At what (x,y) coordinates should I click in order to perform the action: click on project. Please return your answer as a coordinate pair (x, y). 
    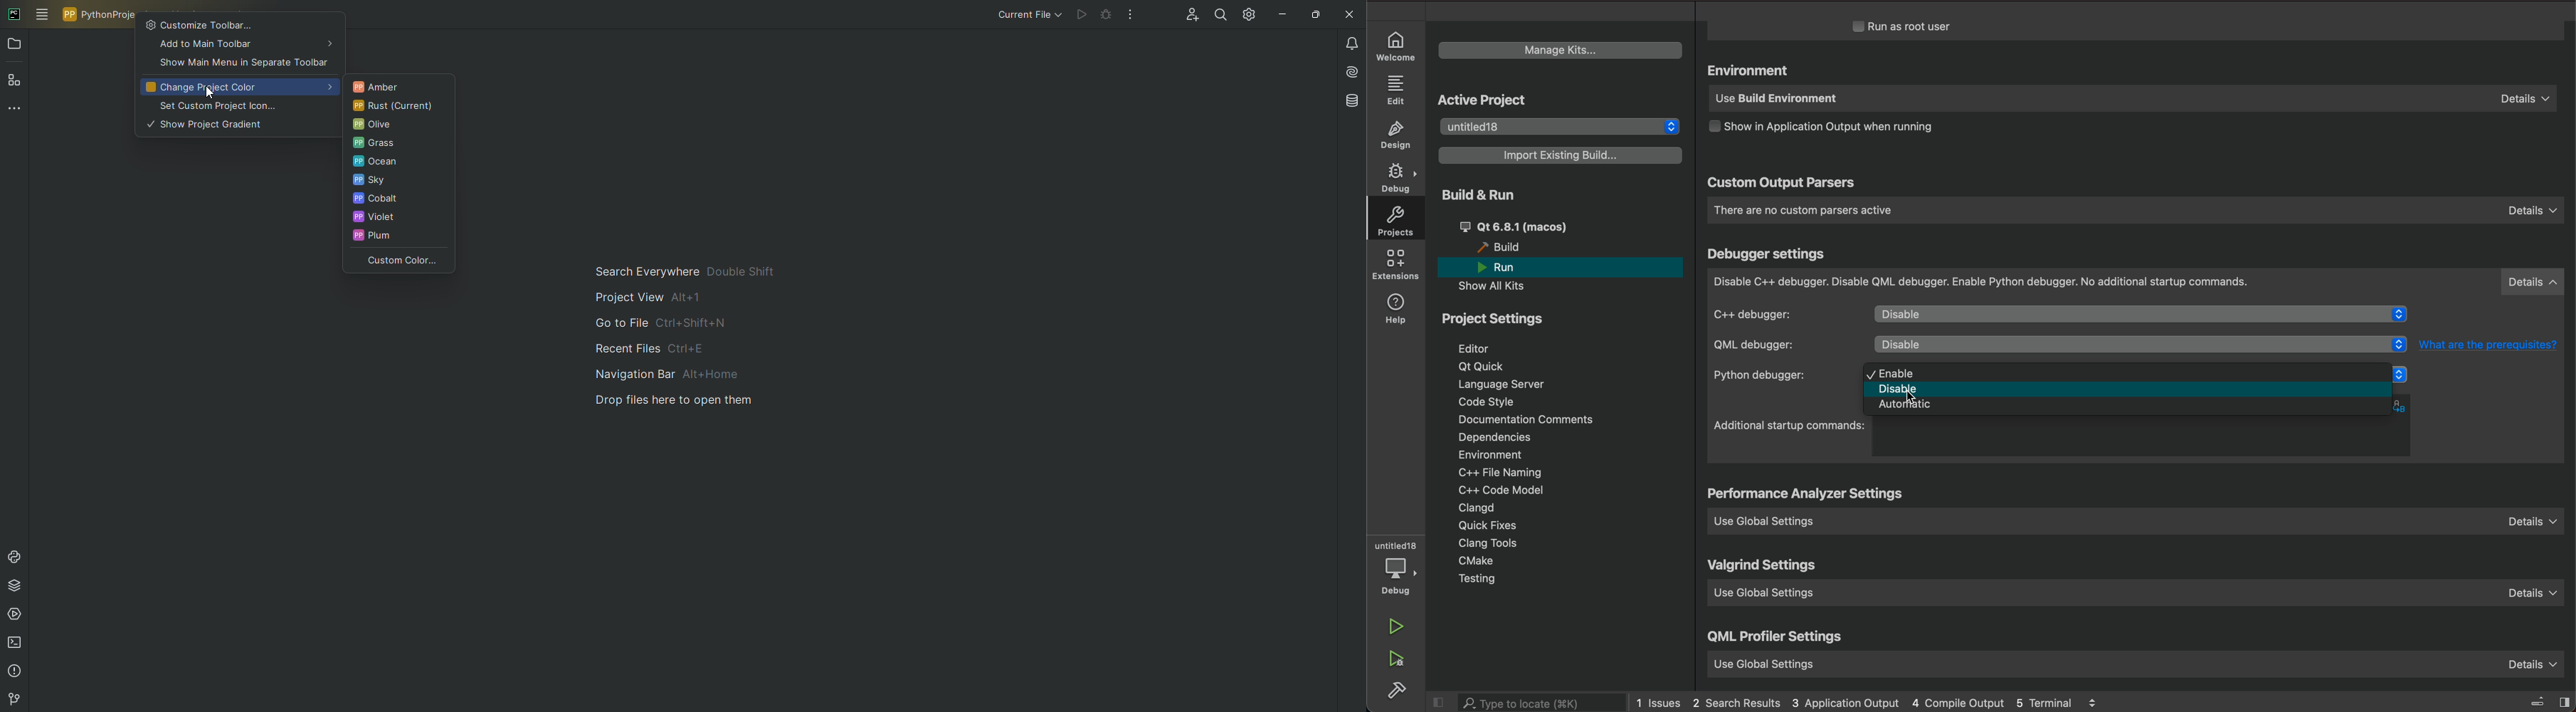
    Looking at the image, I should click on (1499, 322).